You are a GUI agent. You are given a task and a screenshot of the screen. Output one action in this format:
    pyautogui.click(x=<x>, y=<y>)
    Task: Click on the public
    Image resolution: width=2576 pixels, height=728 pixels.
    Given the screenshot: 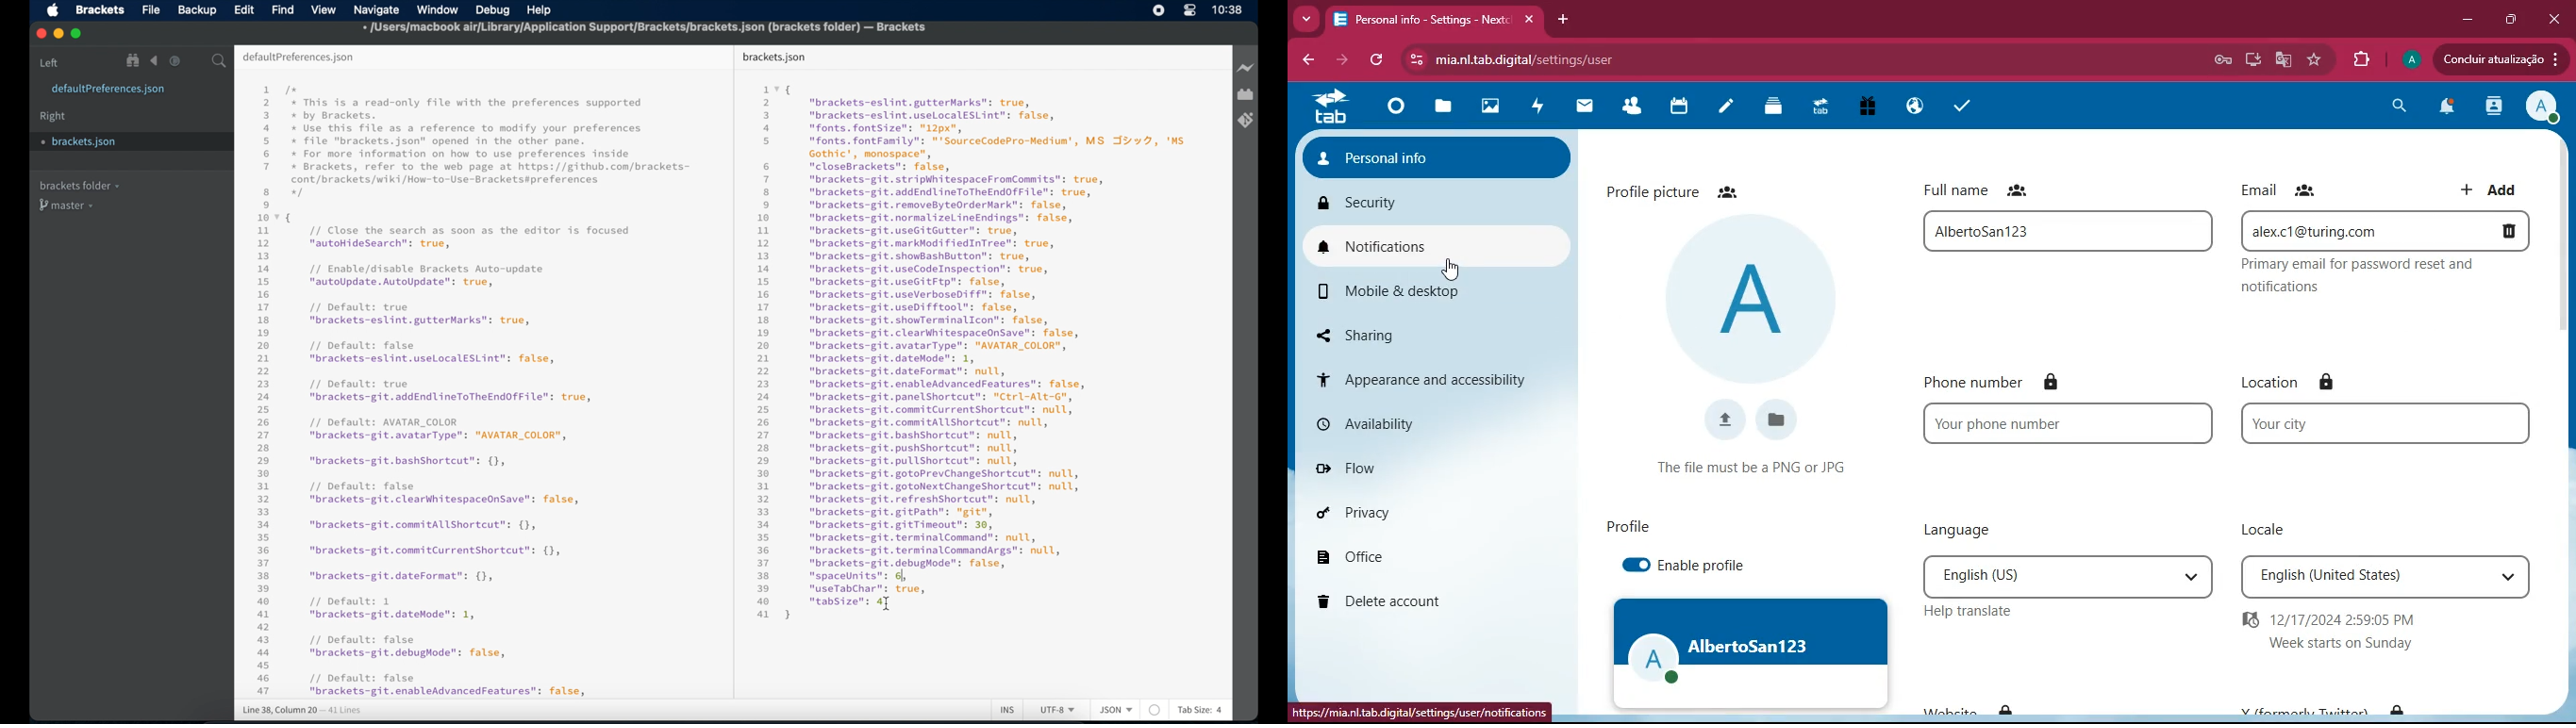 What is the action you would take?
    pyautogui.click(x=1911, y=105)
    